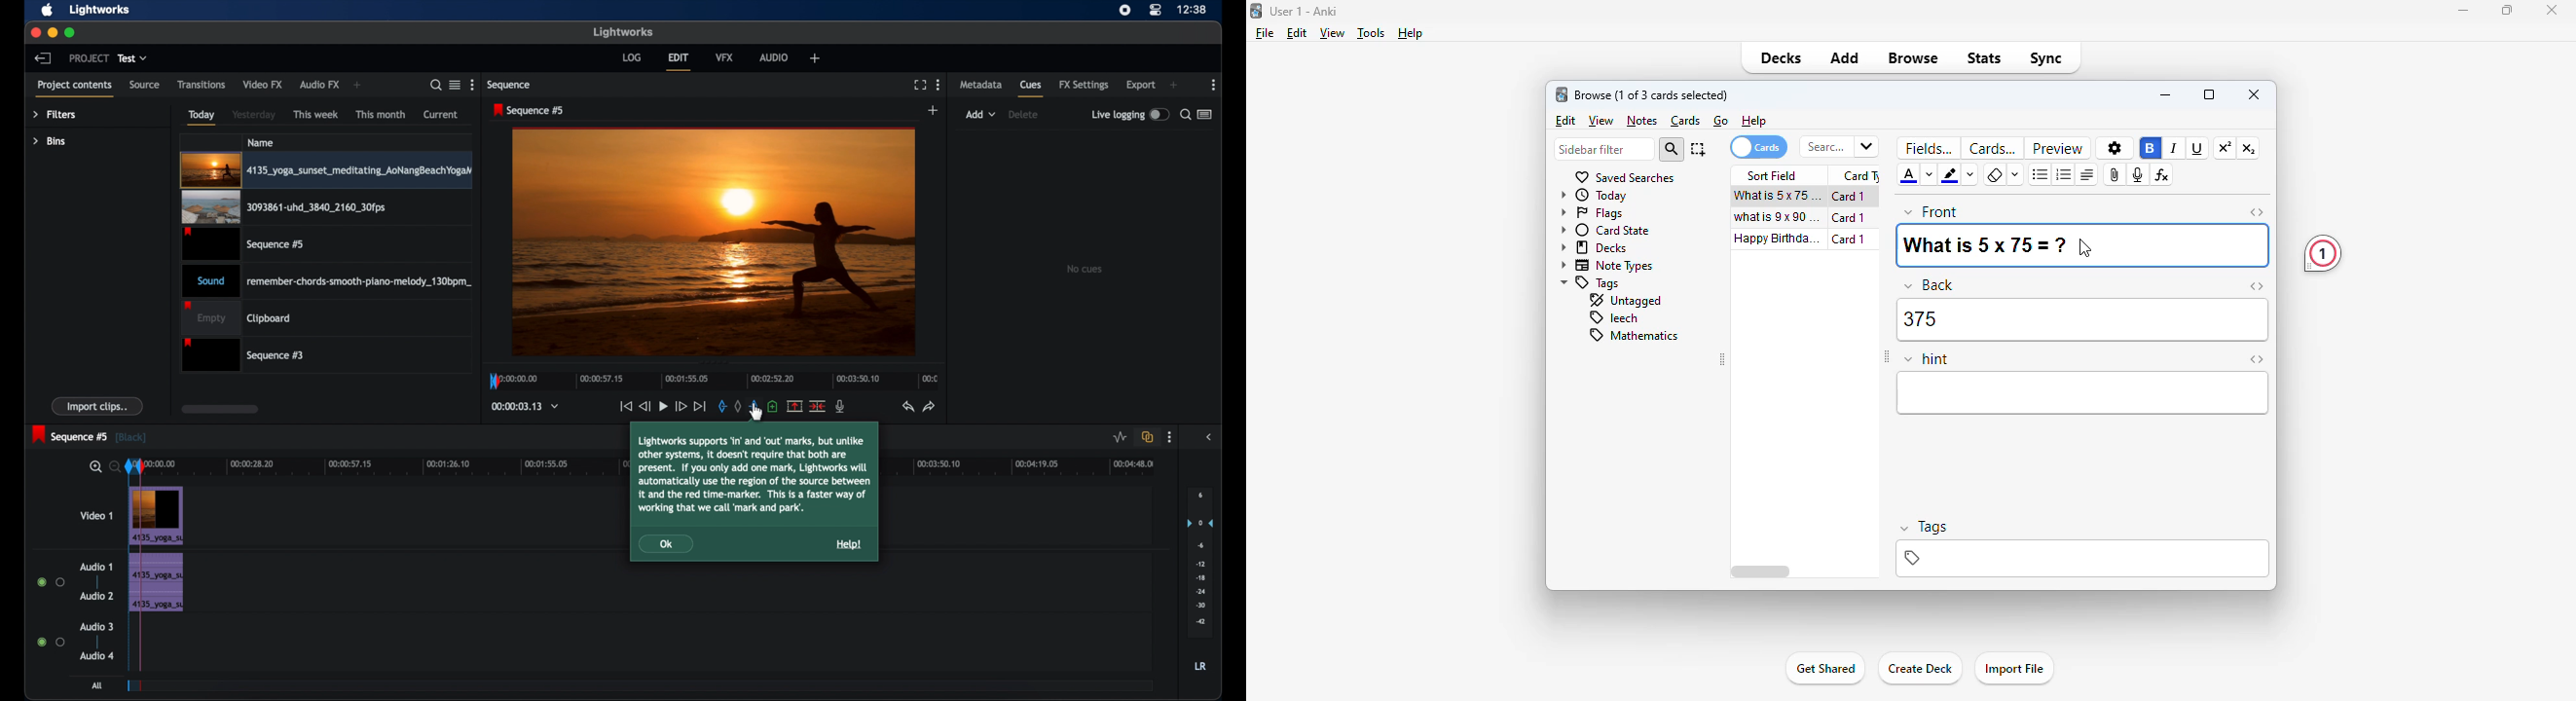  I want to click on select formatting to remove, so click(2014, 176).